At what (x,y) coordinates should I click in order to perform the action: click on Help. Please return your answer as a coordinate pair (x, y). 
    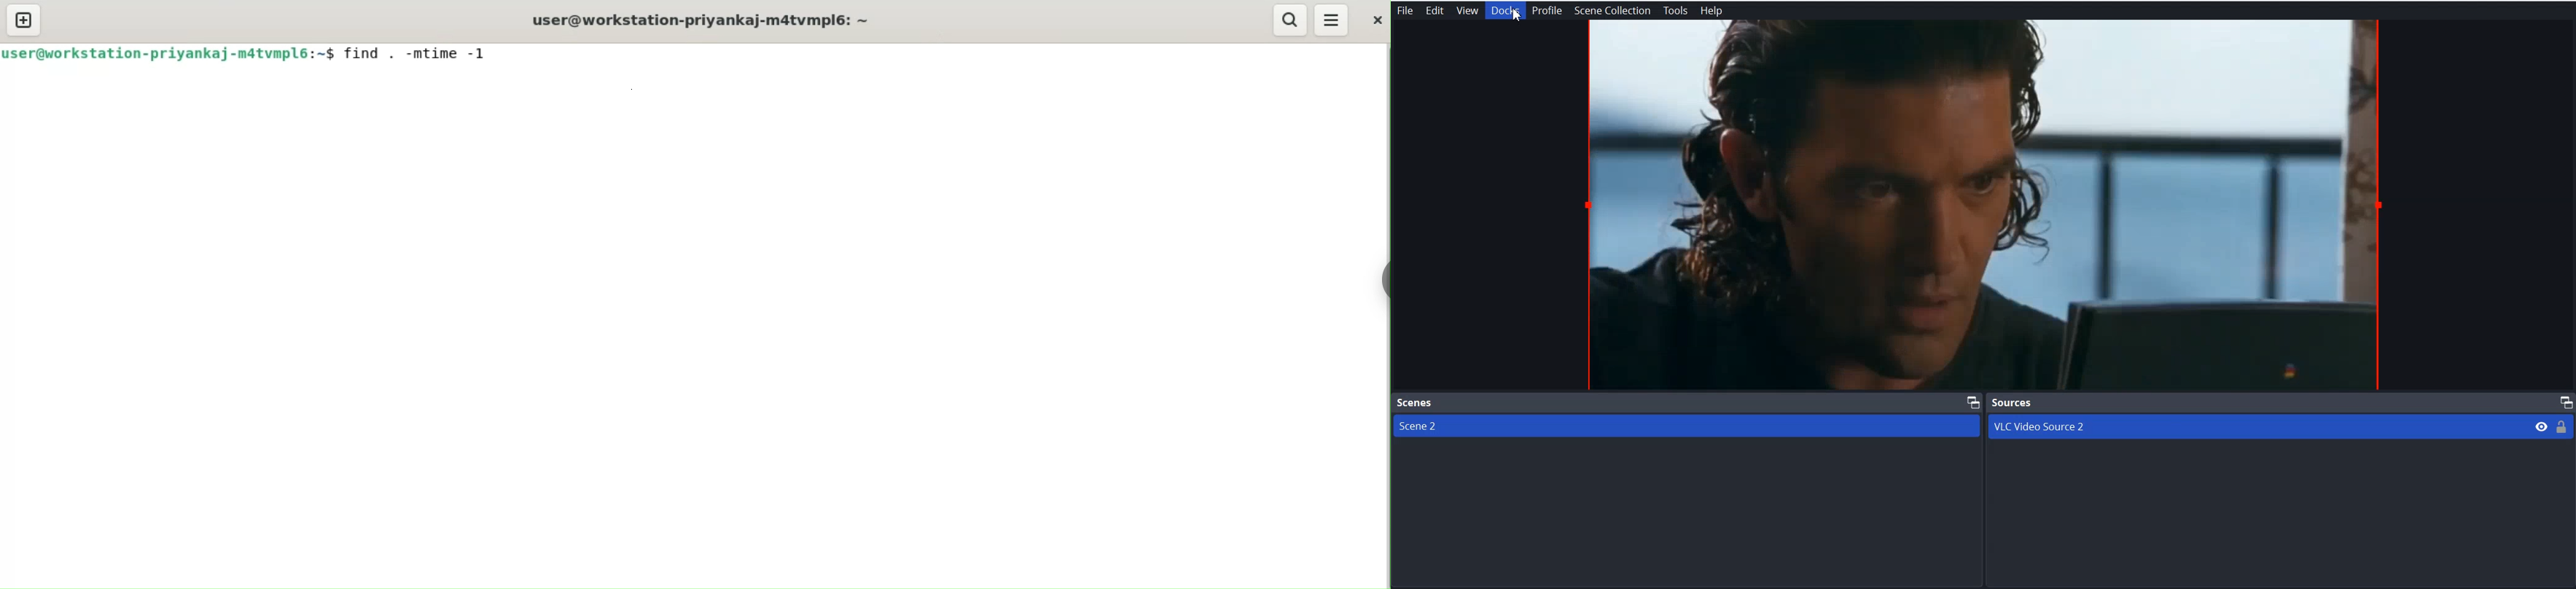
    Looking at the image, I should click on (1712, 11).